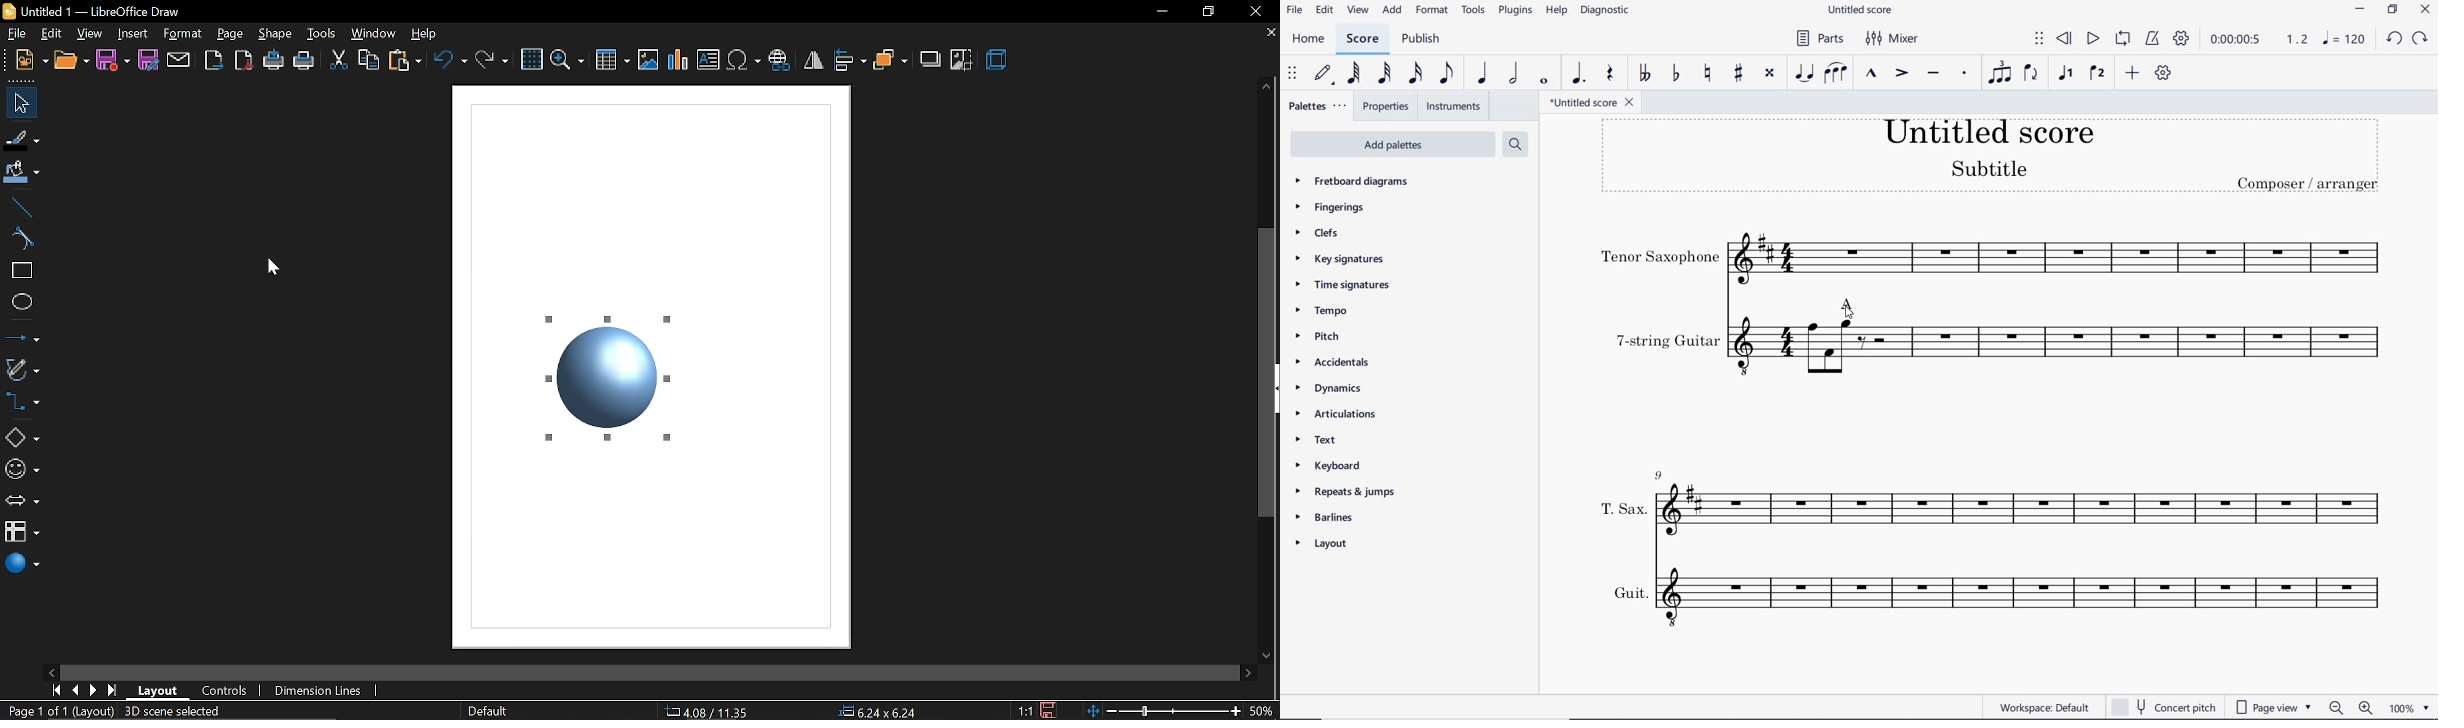 This screenshot has width=2464, height=728. I want to click on REPEATS & JUMPS, so click(1346, 491).